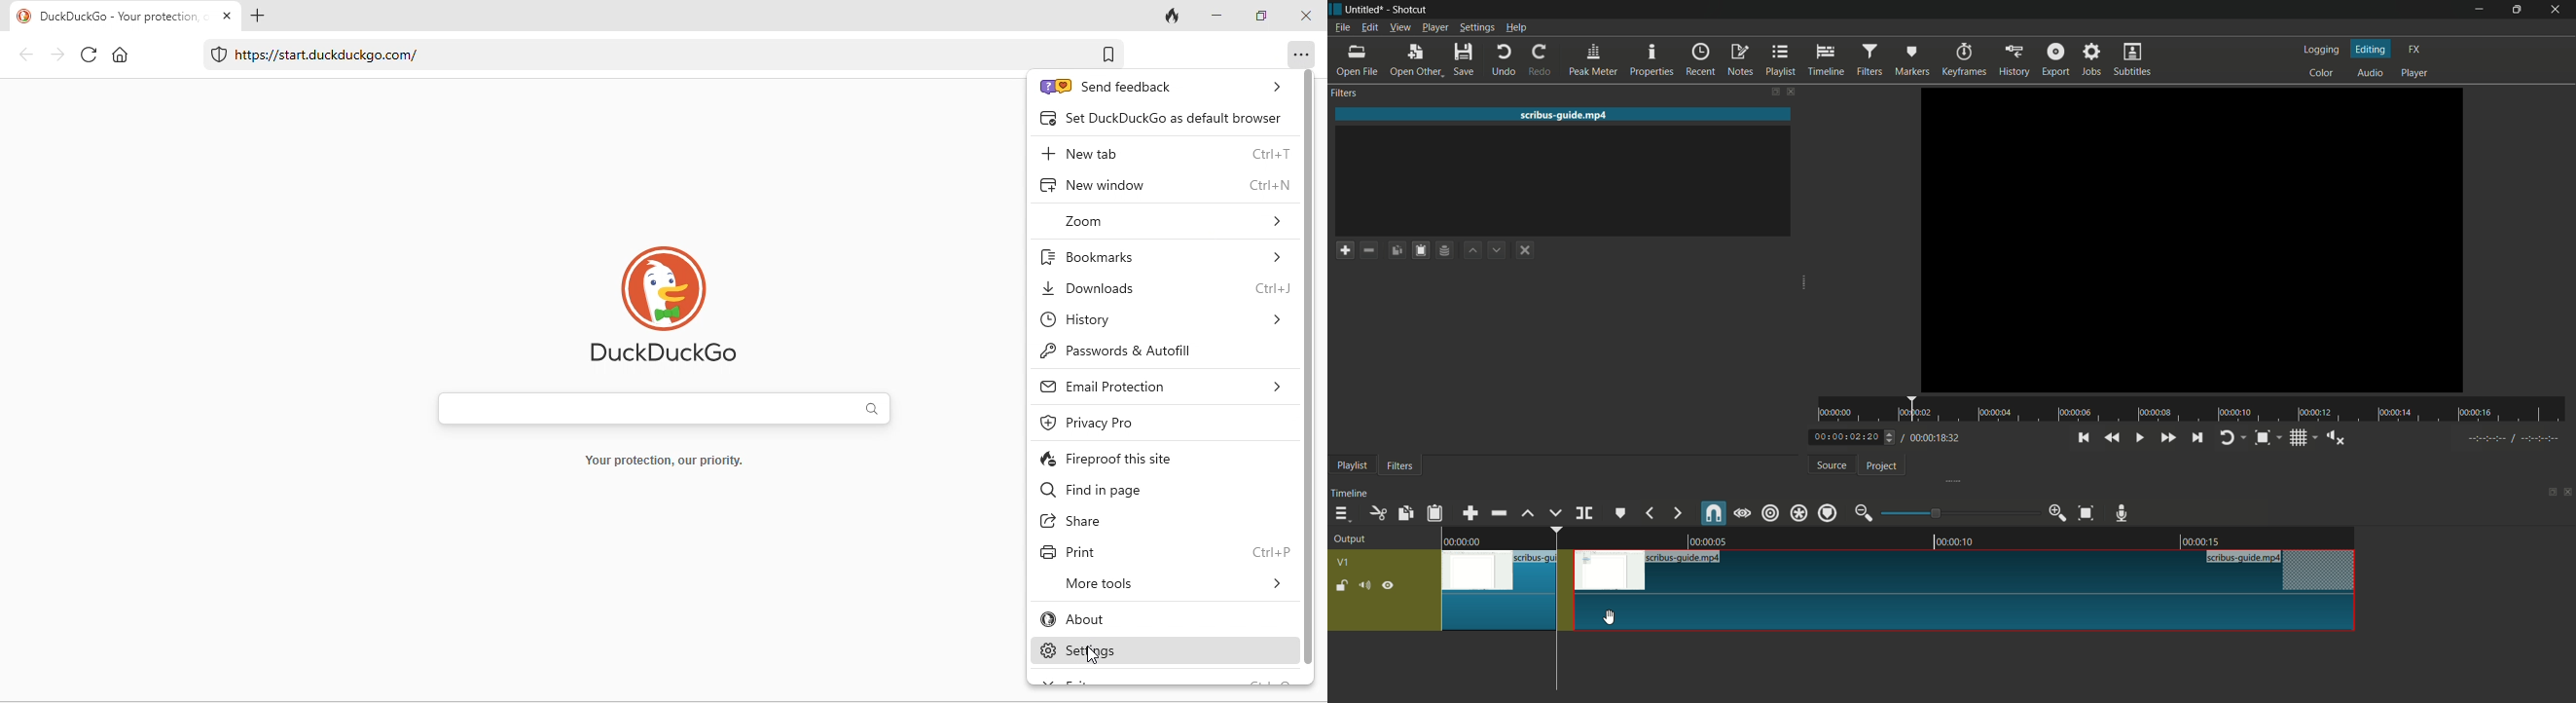  I want to click on v1, so click(1344, 562).